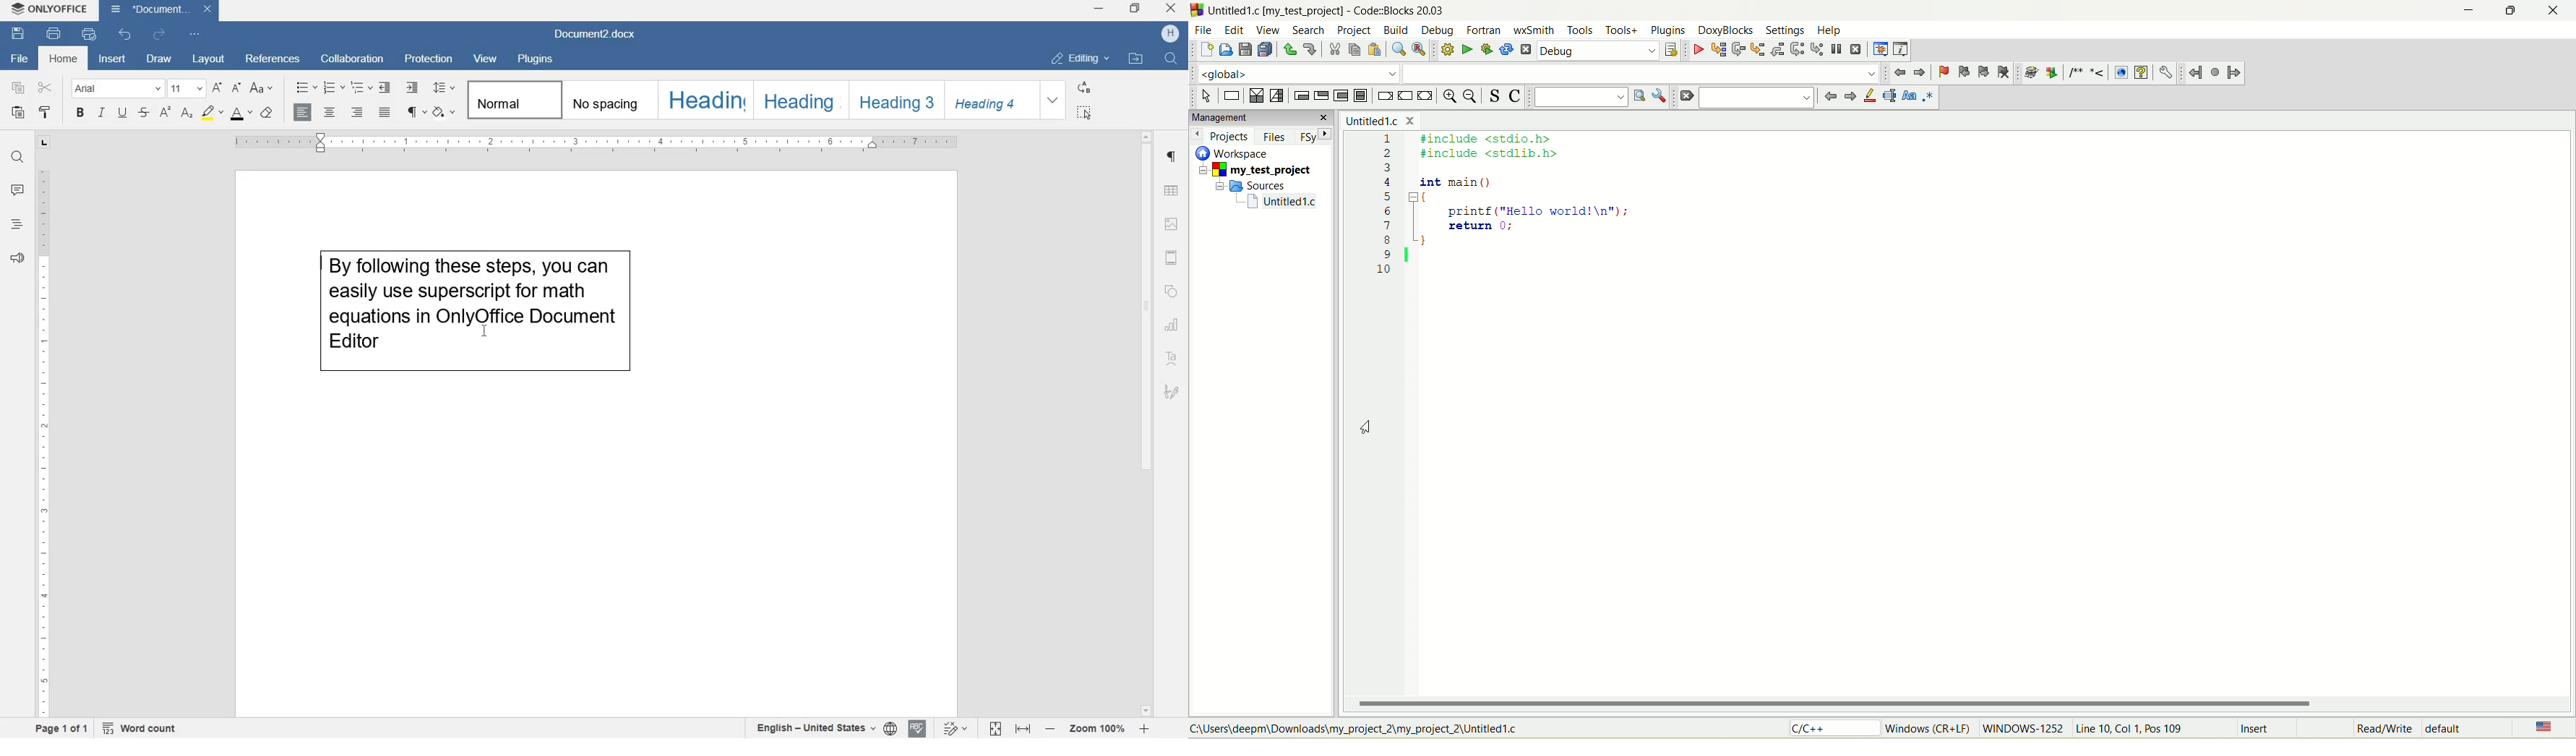  Describe the element at coordinates (209, 59) in the screenshot. I see `layout` at that location.